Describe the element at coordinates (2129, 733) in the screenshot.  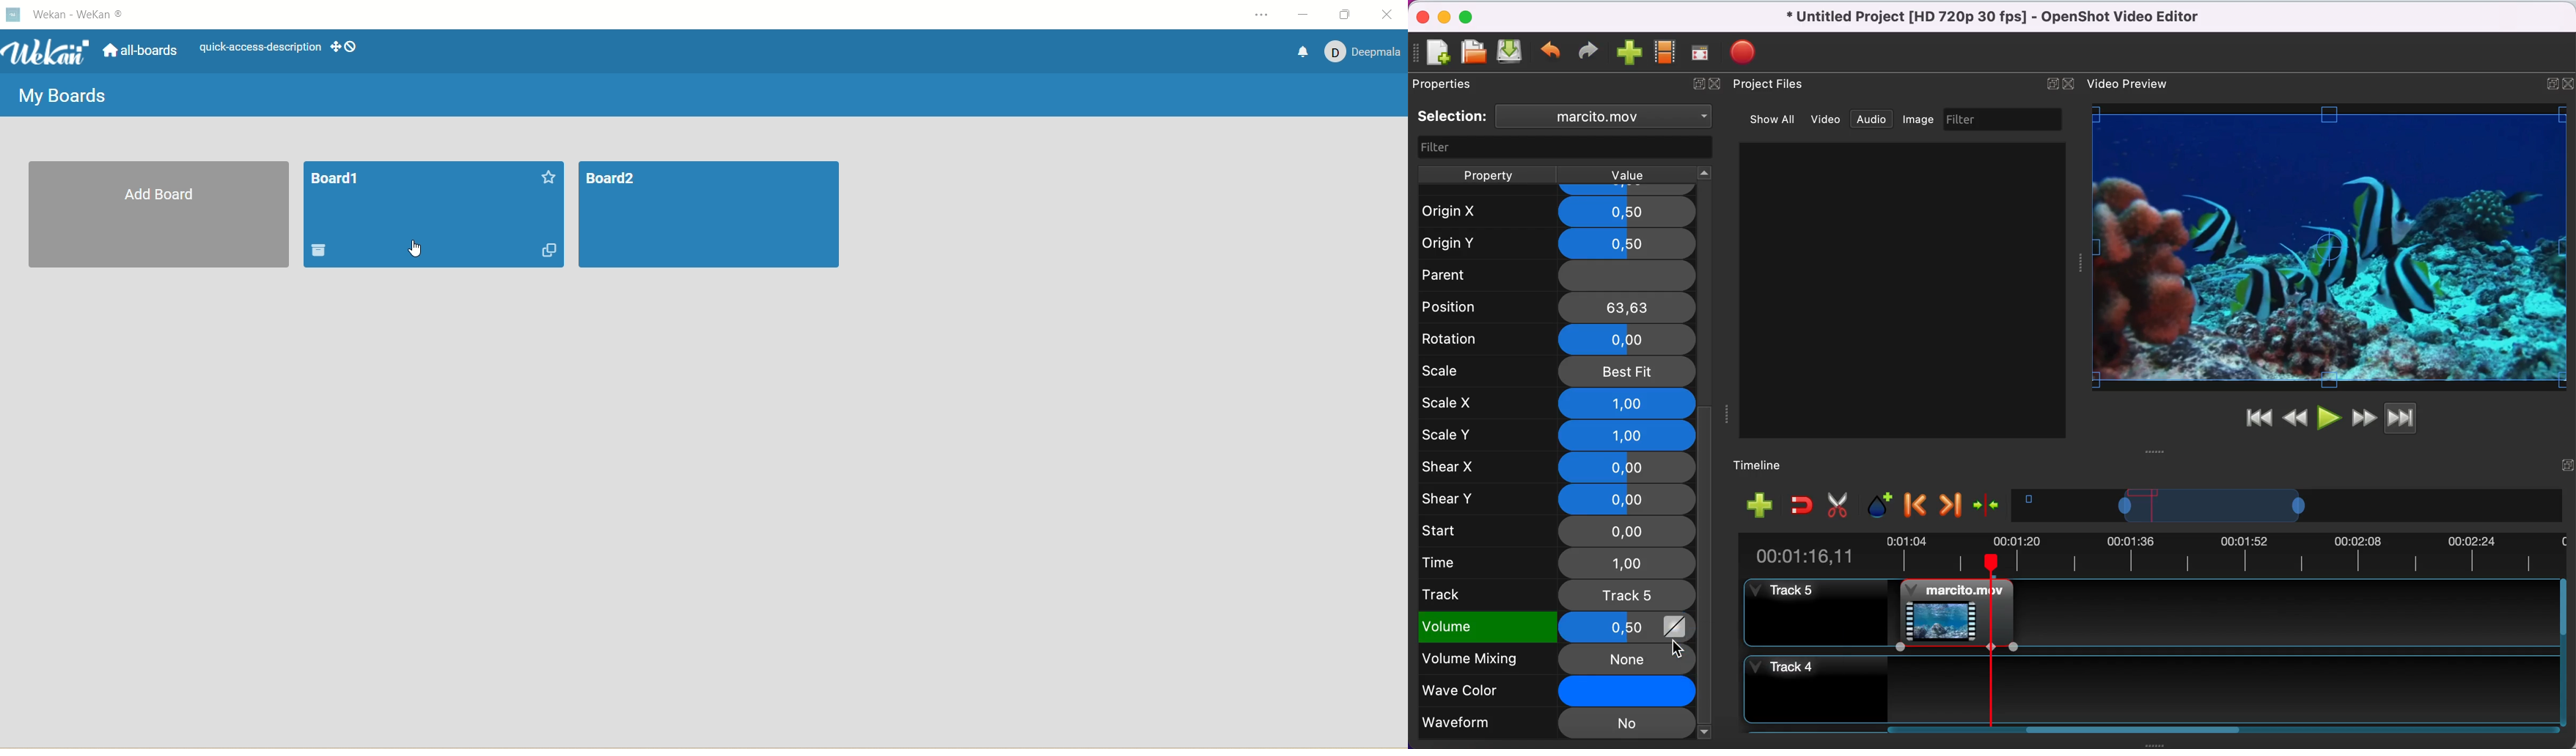
I see `scroll bar` at that location.